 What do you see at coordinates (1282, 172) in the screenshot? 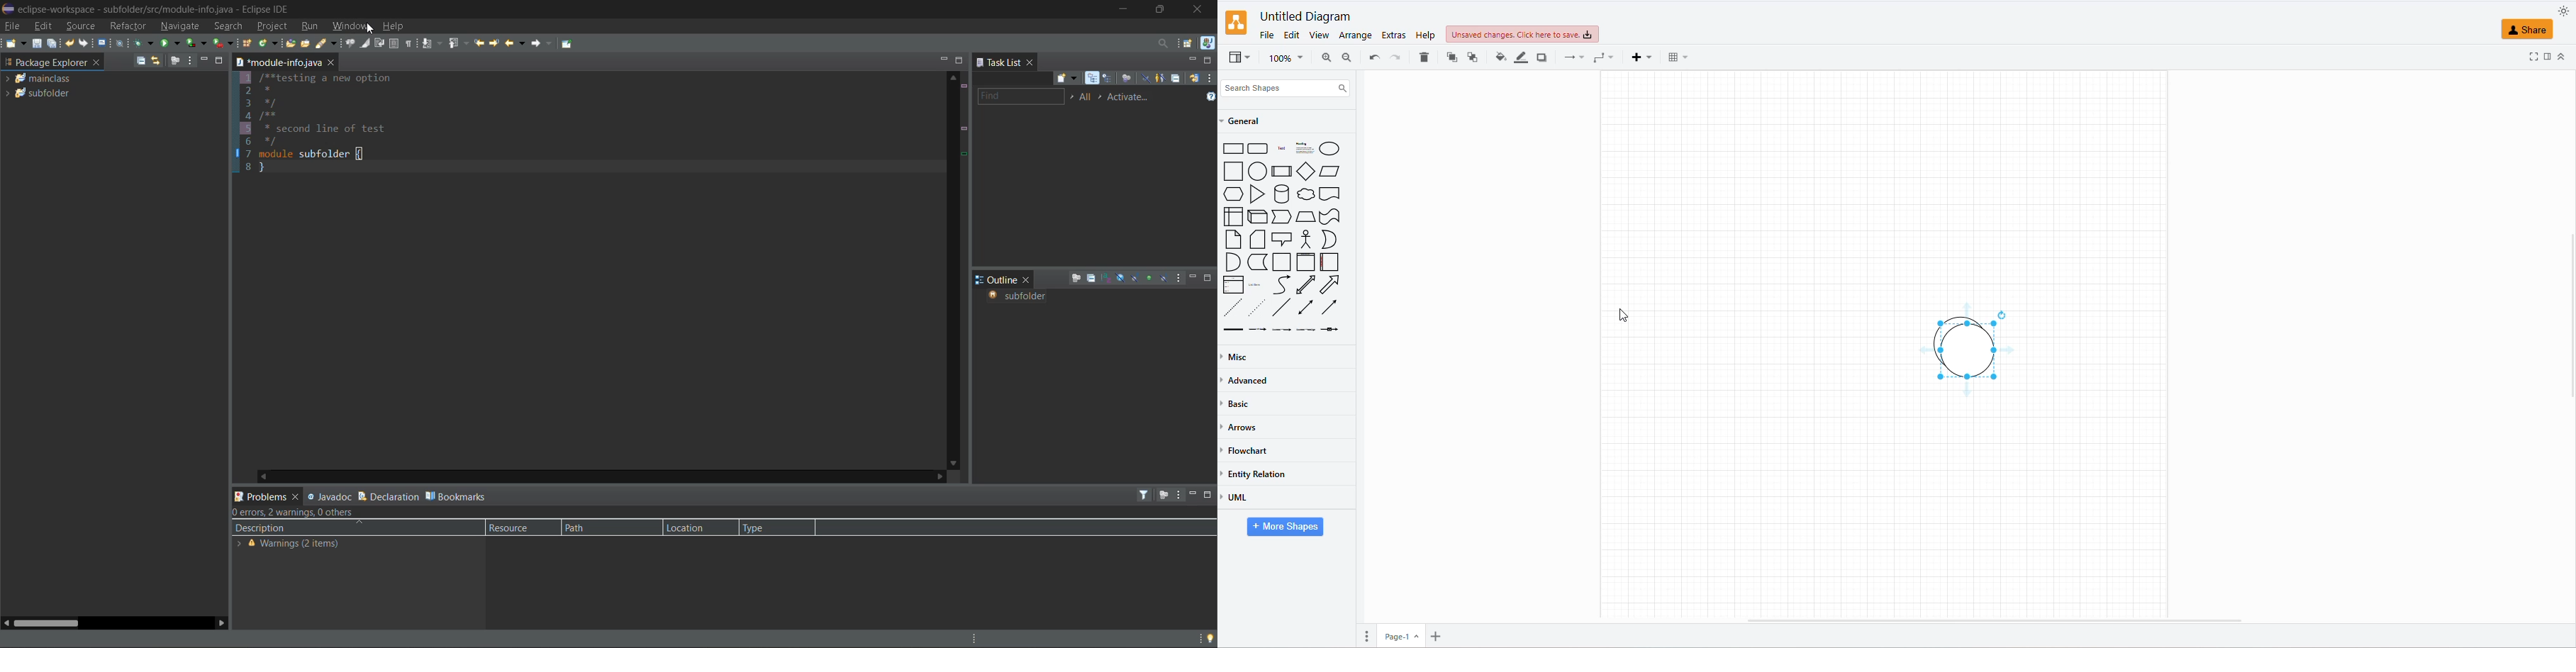
I see `PROCESS` at bounding box center [1282, 172].